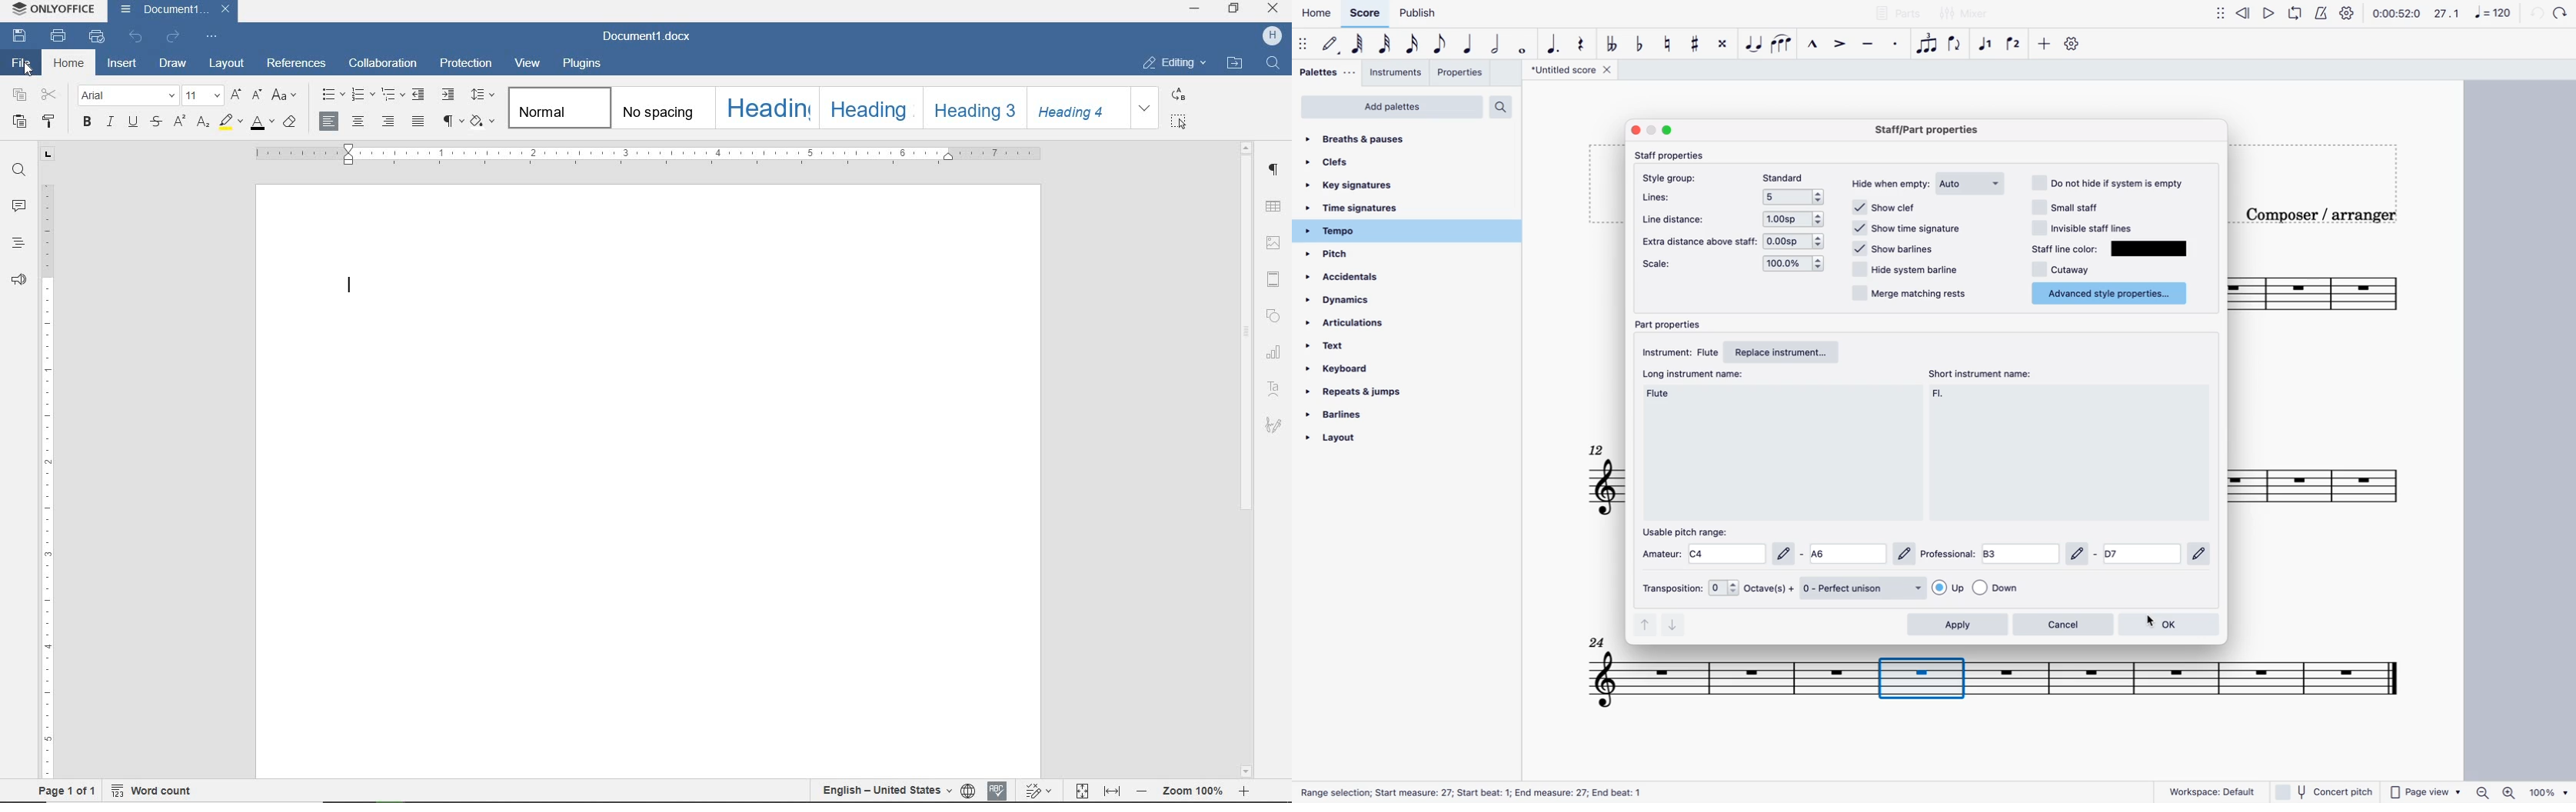 This screenshot has height=812, width=2576. Describe the element at coordinates (1633, 130) in the screenshot. I see `close` at that location.